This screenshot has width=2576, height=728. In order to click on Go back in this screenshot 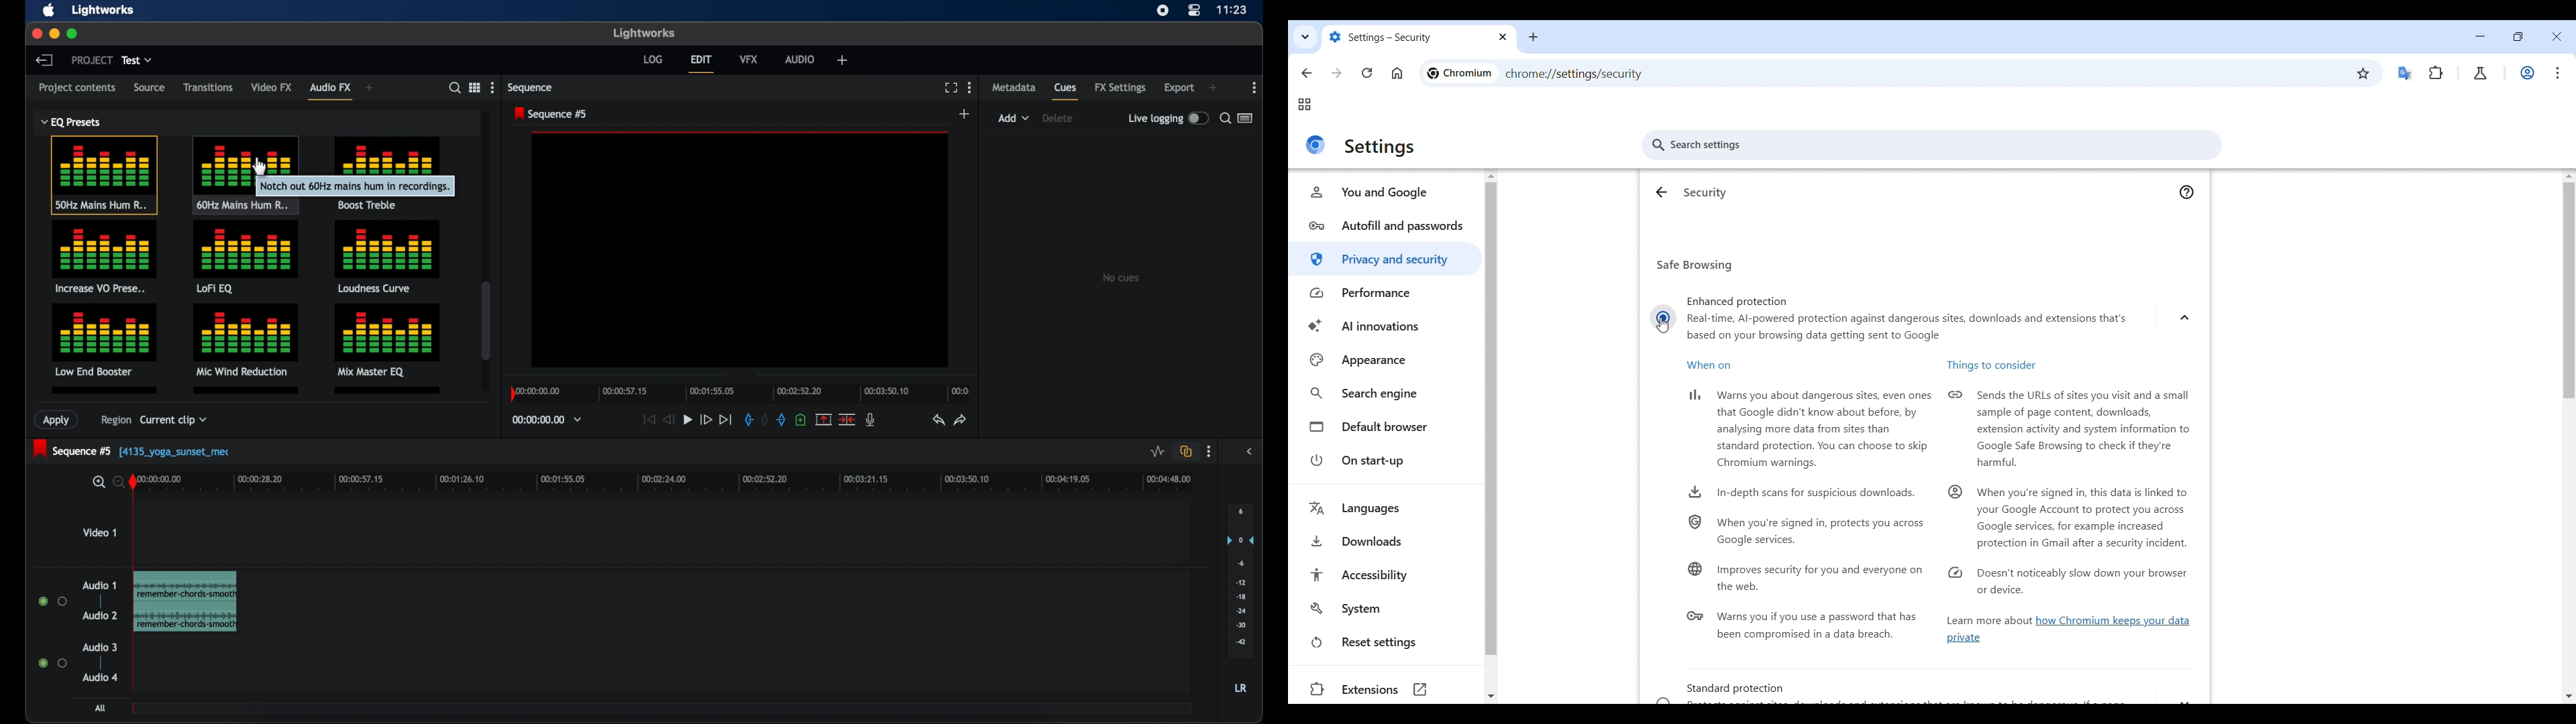, I will do `click(1307, 73)`.